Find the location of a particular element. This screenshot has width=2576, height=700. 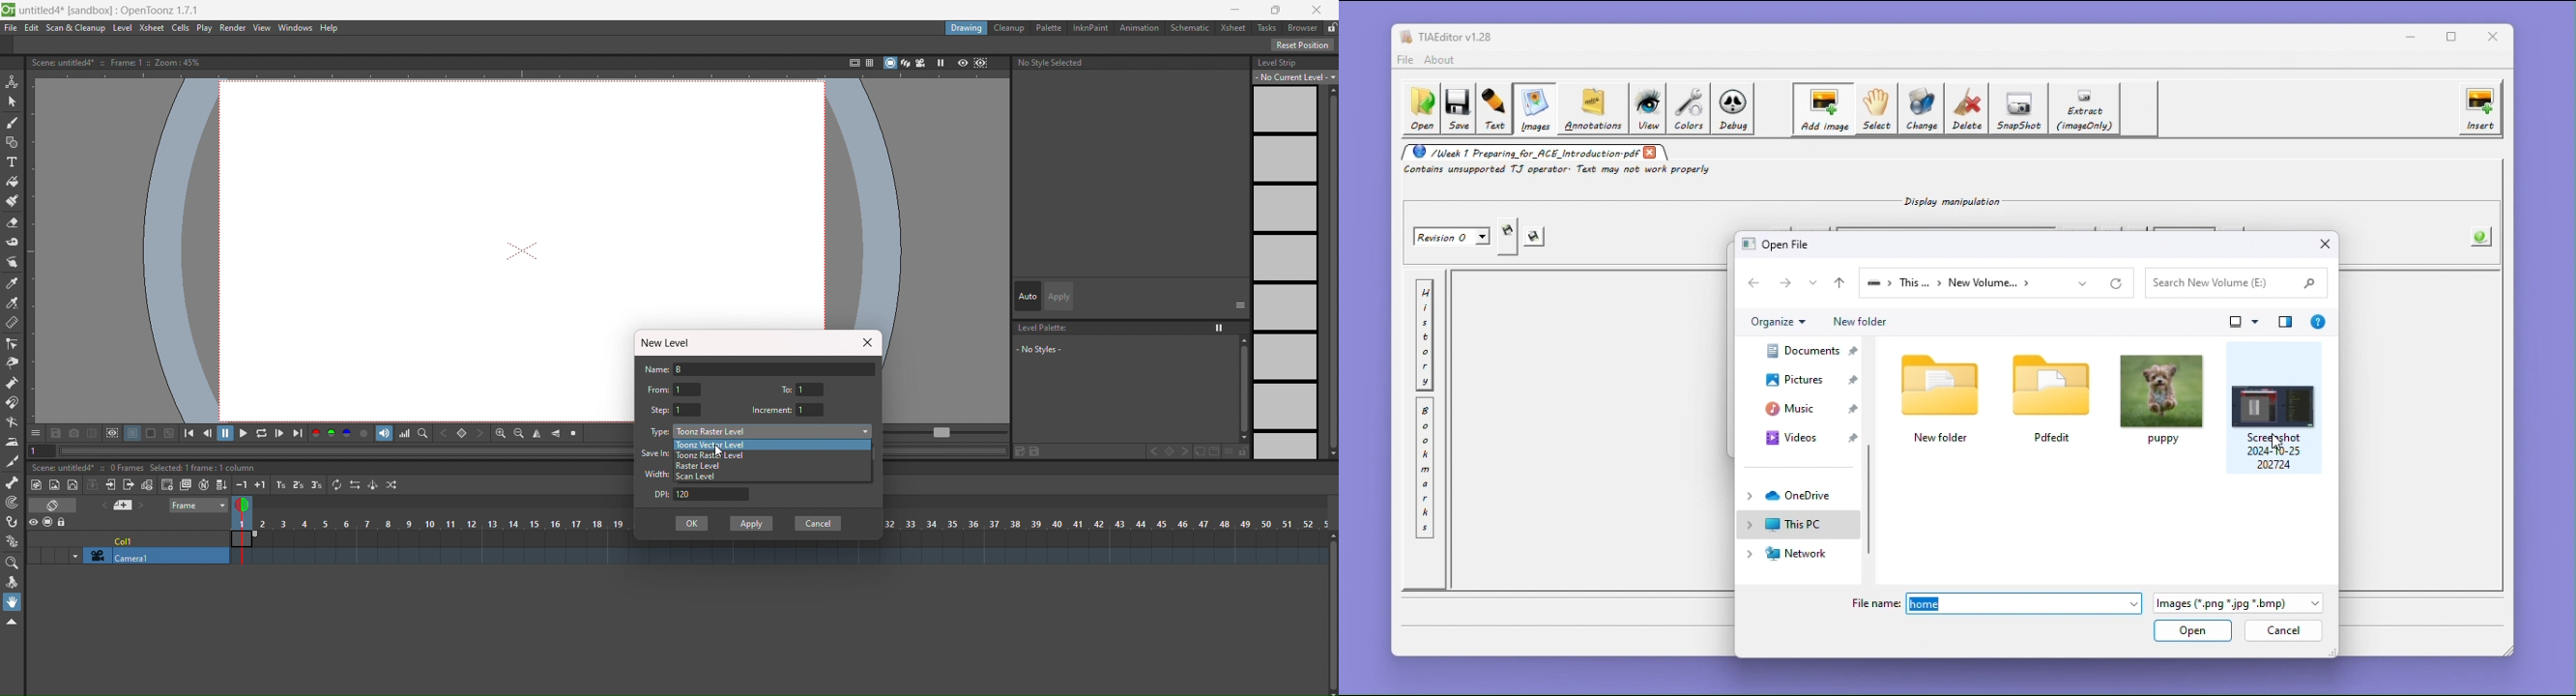

tool is located at coordinates (56, 432).